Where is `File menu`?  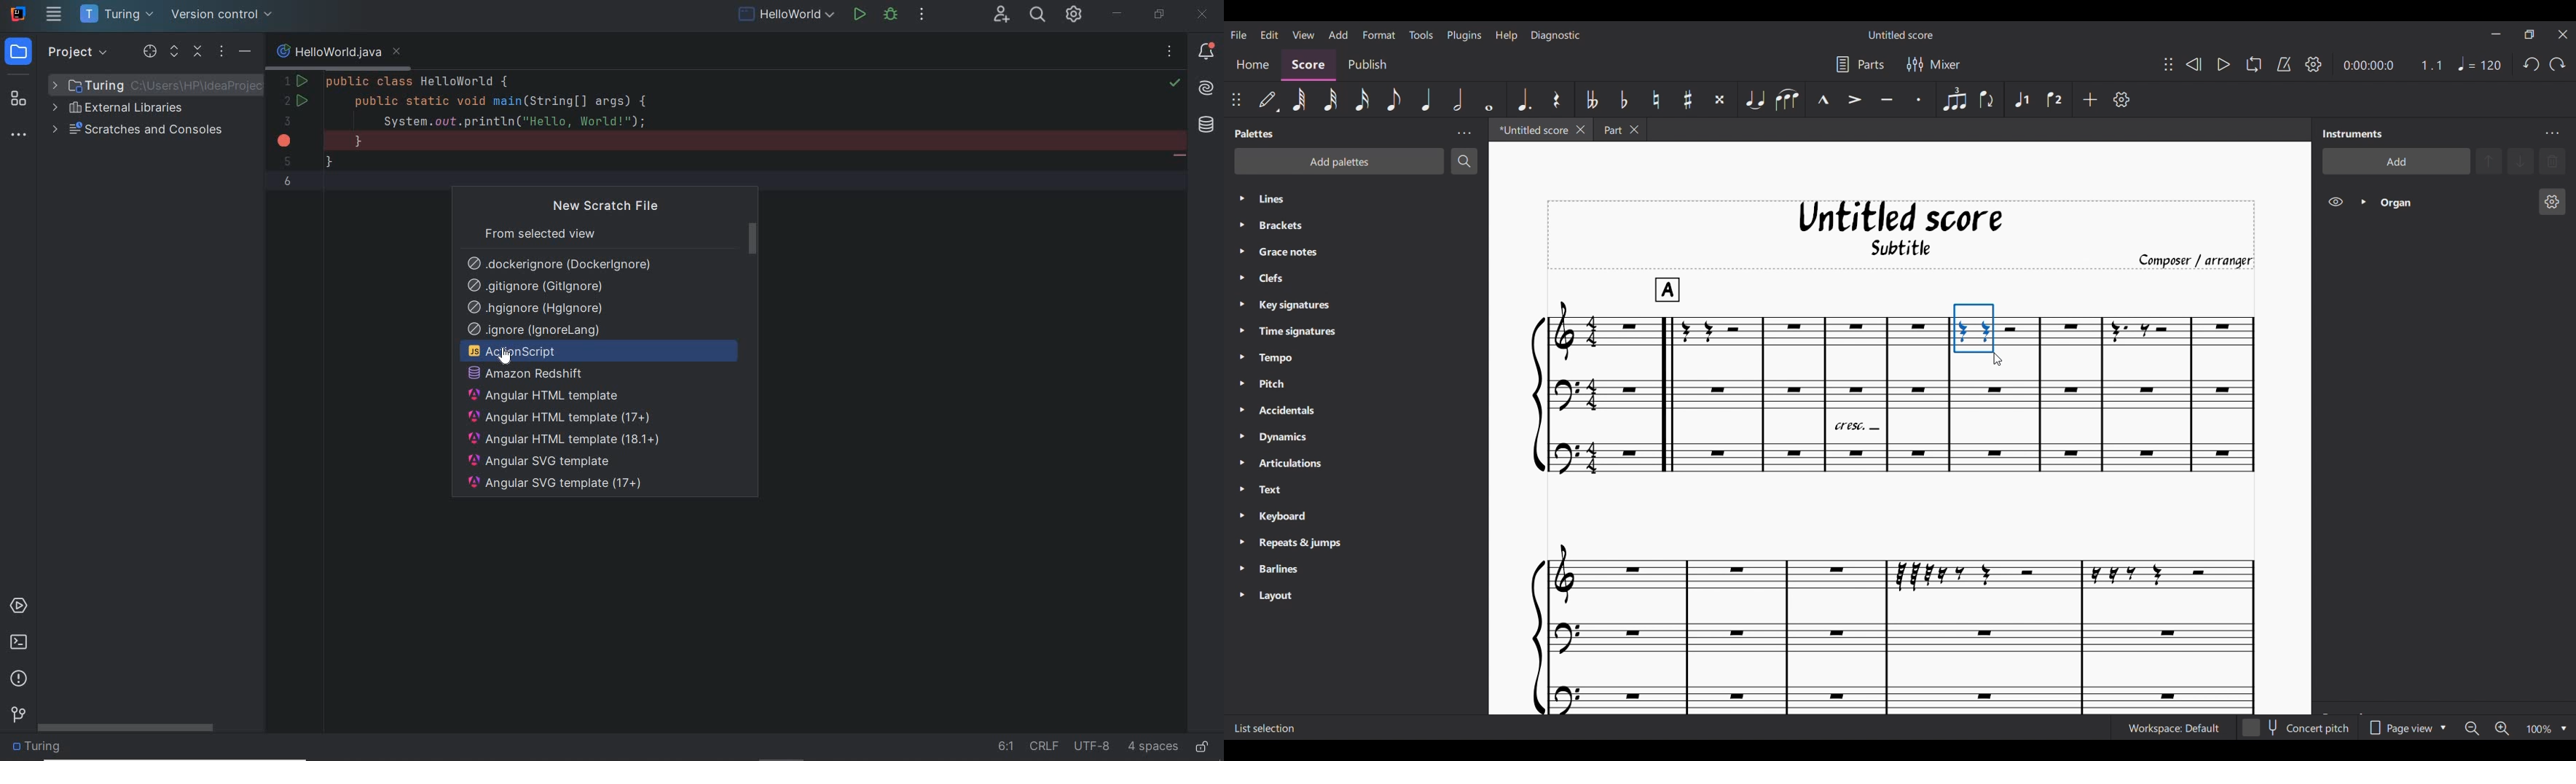
File menu is located at coordinates (1238, 33).